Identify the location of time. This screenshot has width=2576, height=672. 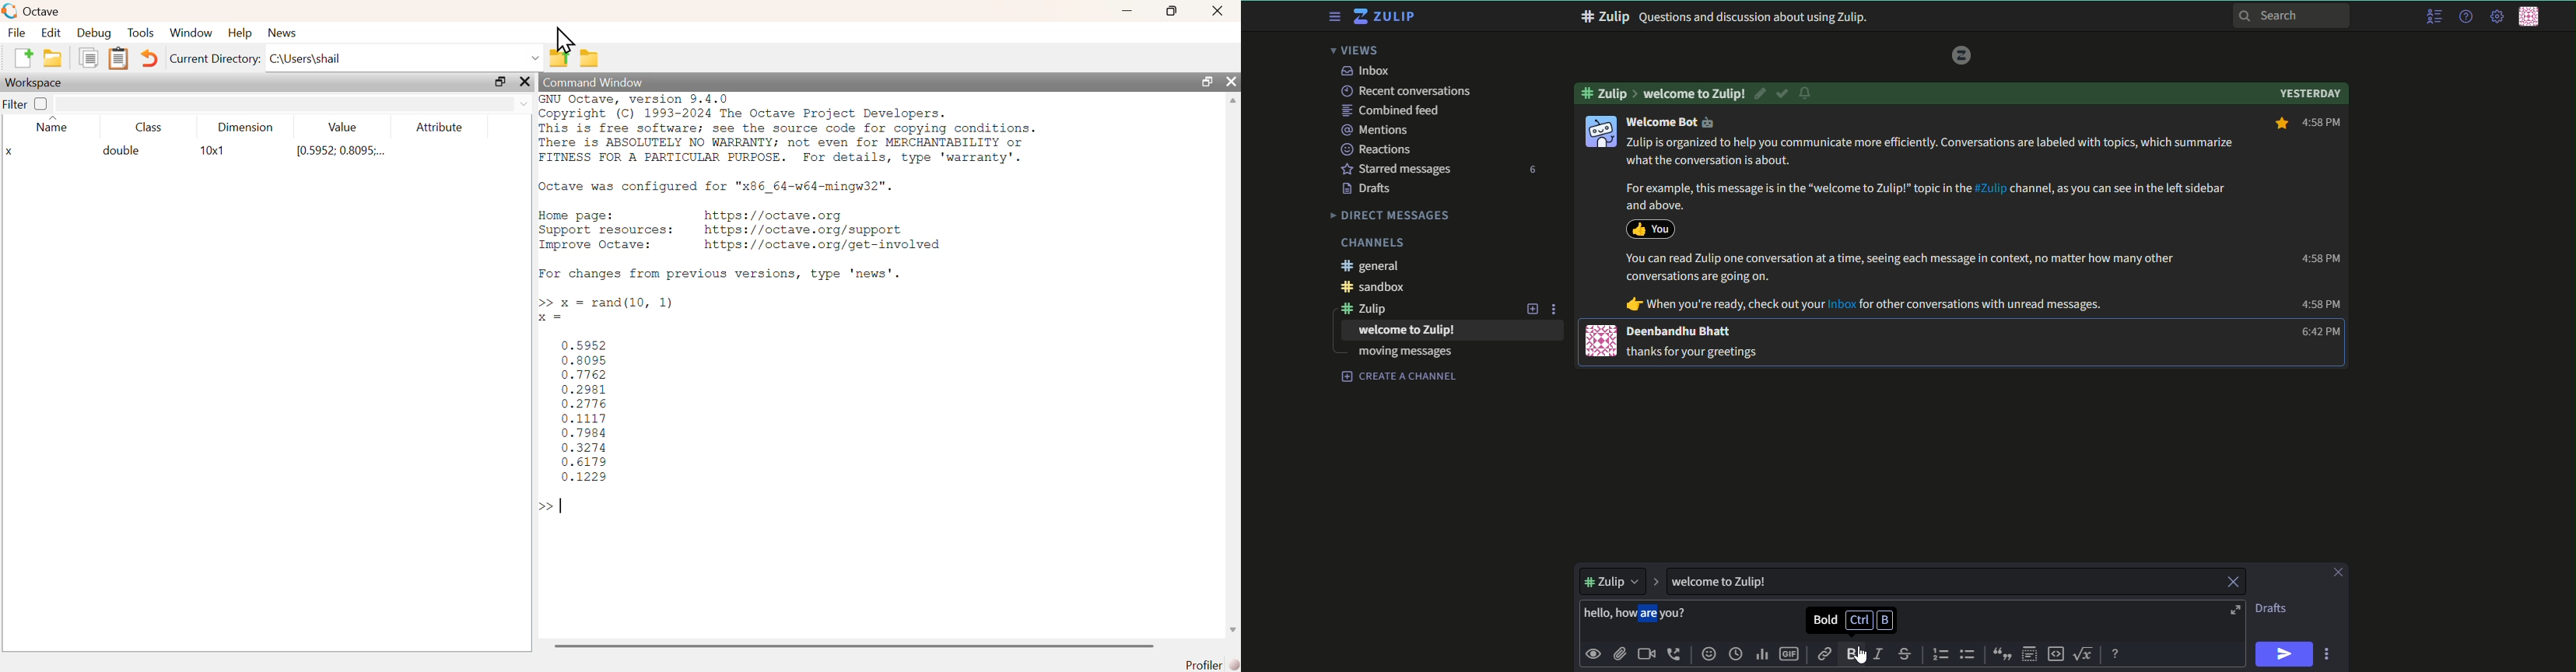
(1737, 655).